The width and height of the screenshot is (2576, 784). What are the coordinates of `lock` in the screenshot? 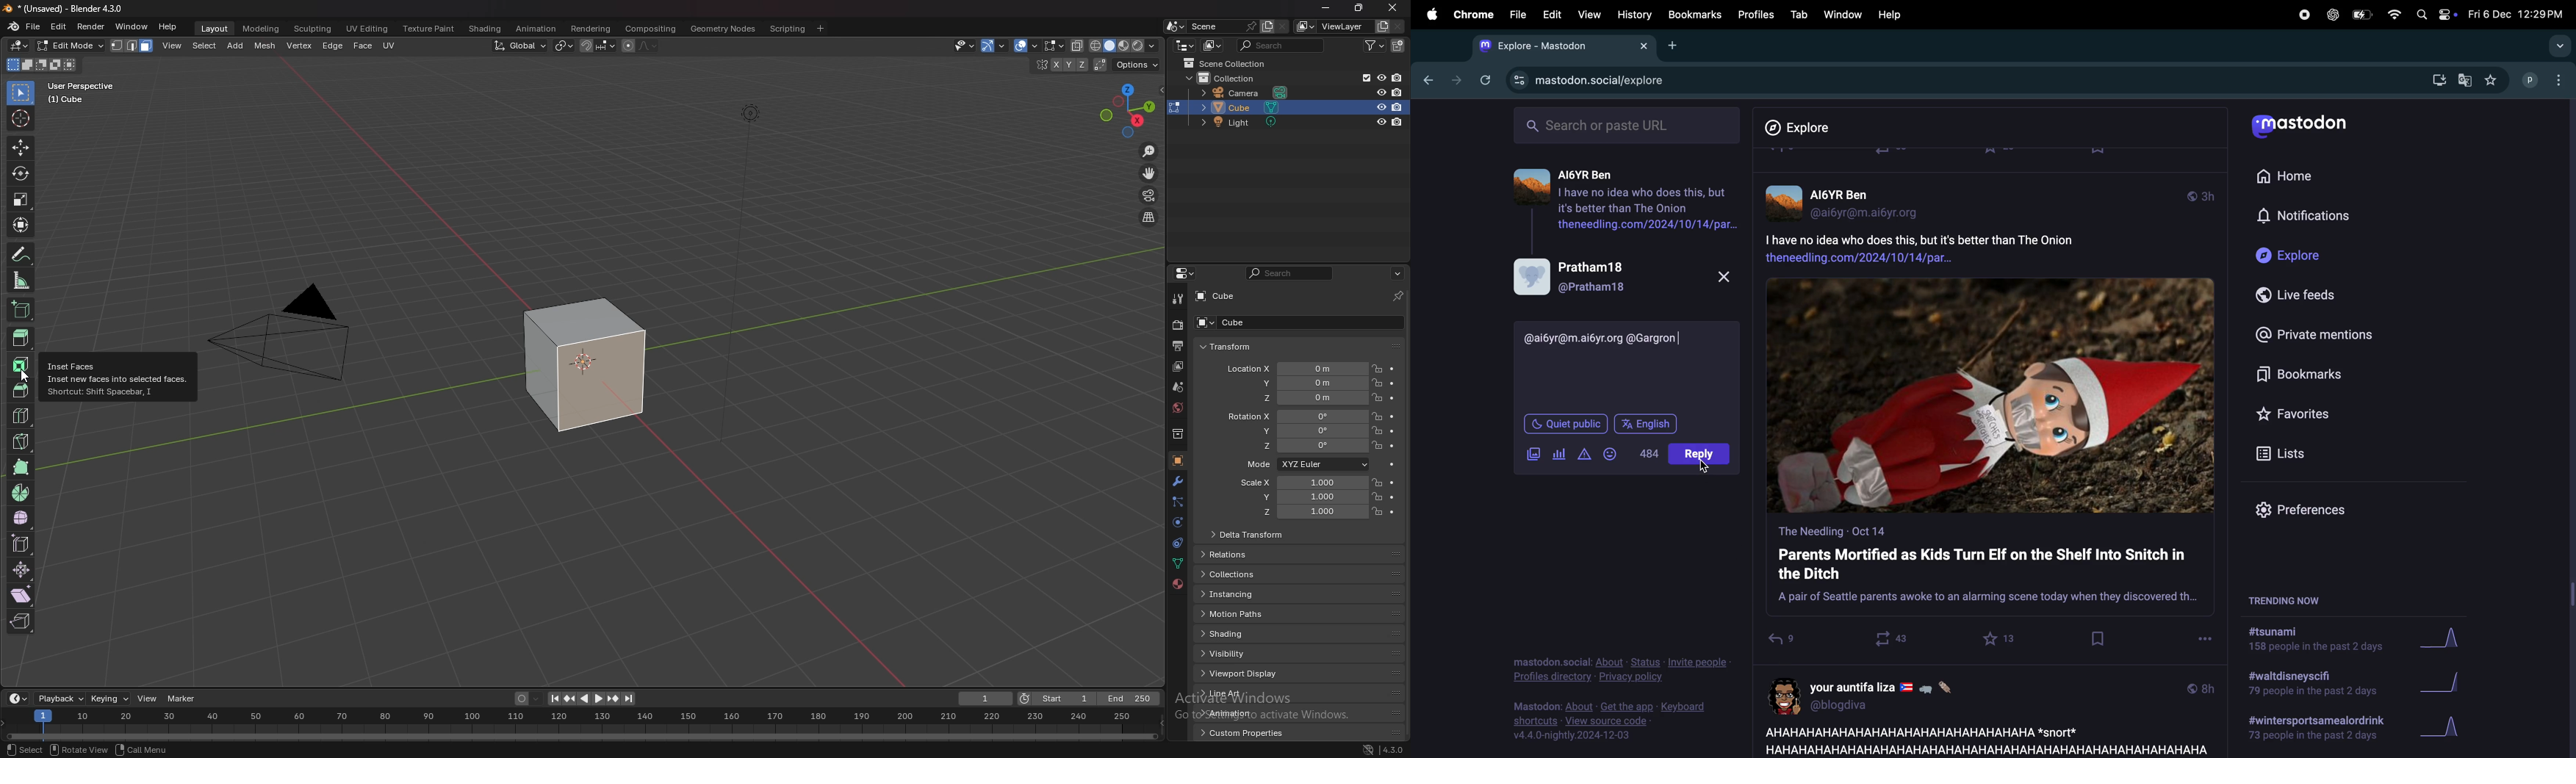 It's located at (1377, 398).